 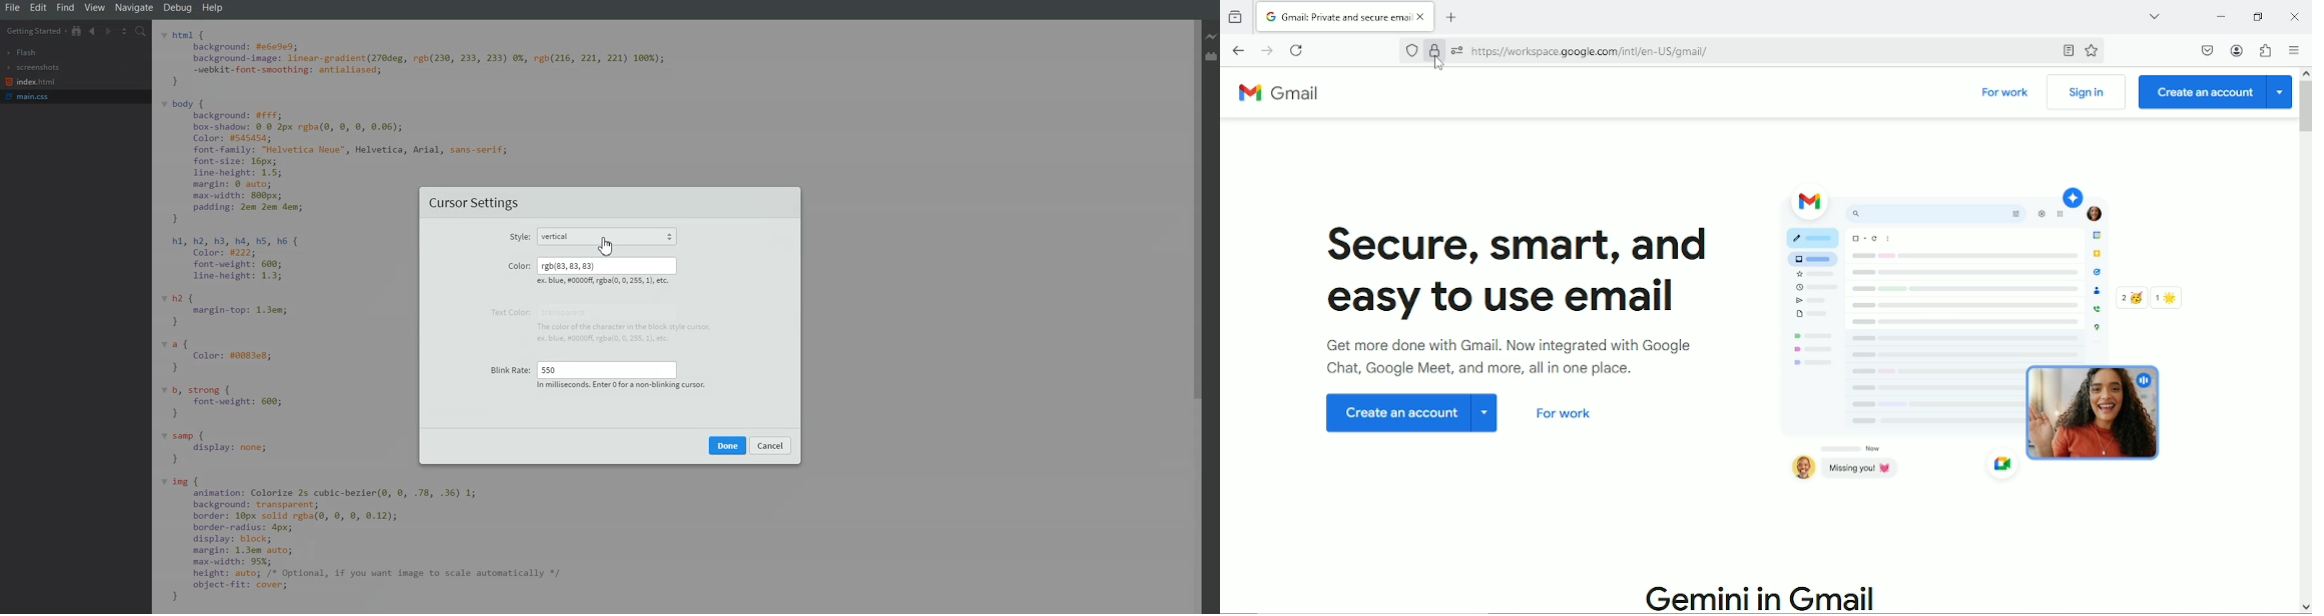 What do you see at coordinates (1267, 51) in the screenshot?
I see `Go forward` at bounding box center [1267, 51].